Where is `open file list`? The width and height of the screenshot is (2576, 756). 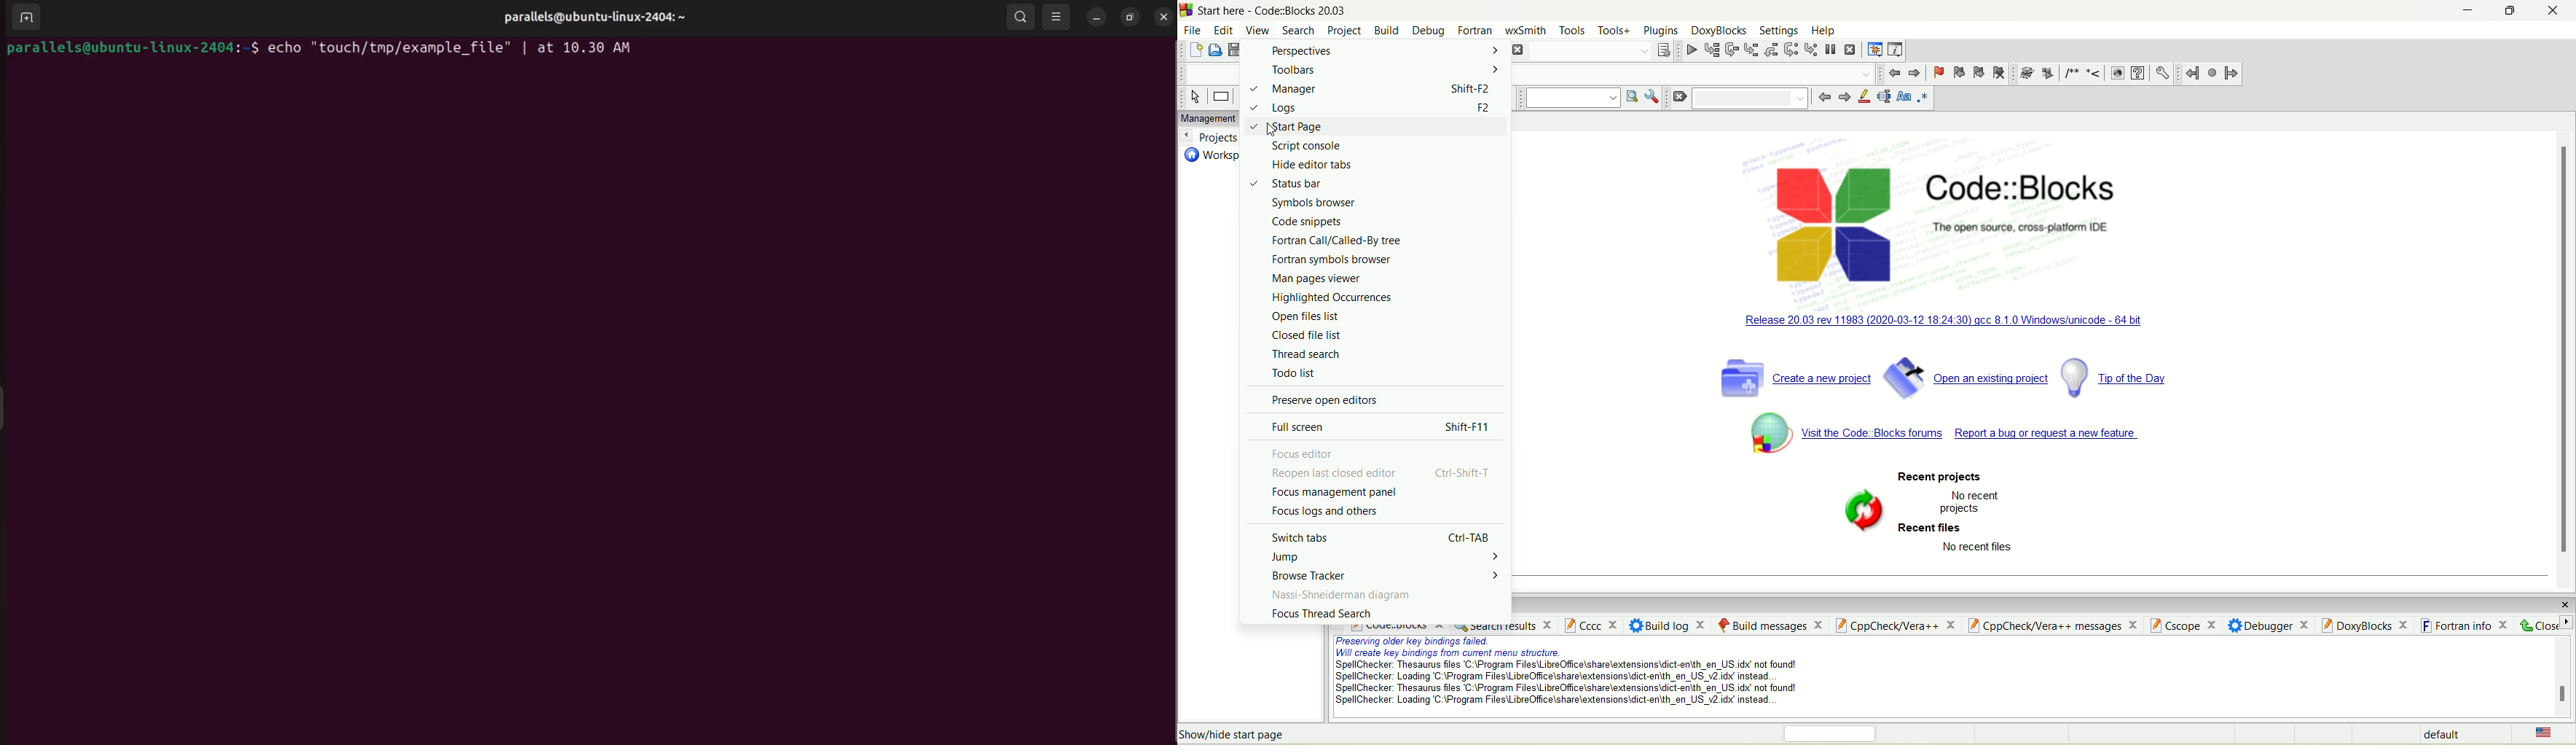
open file list is located at coordinates (1308, 315).